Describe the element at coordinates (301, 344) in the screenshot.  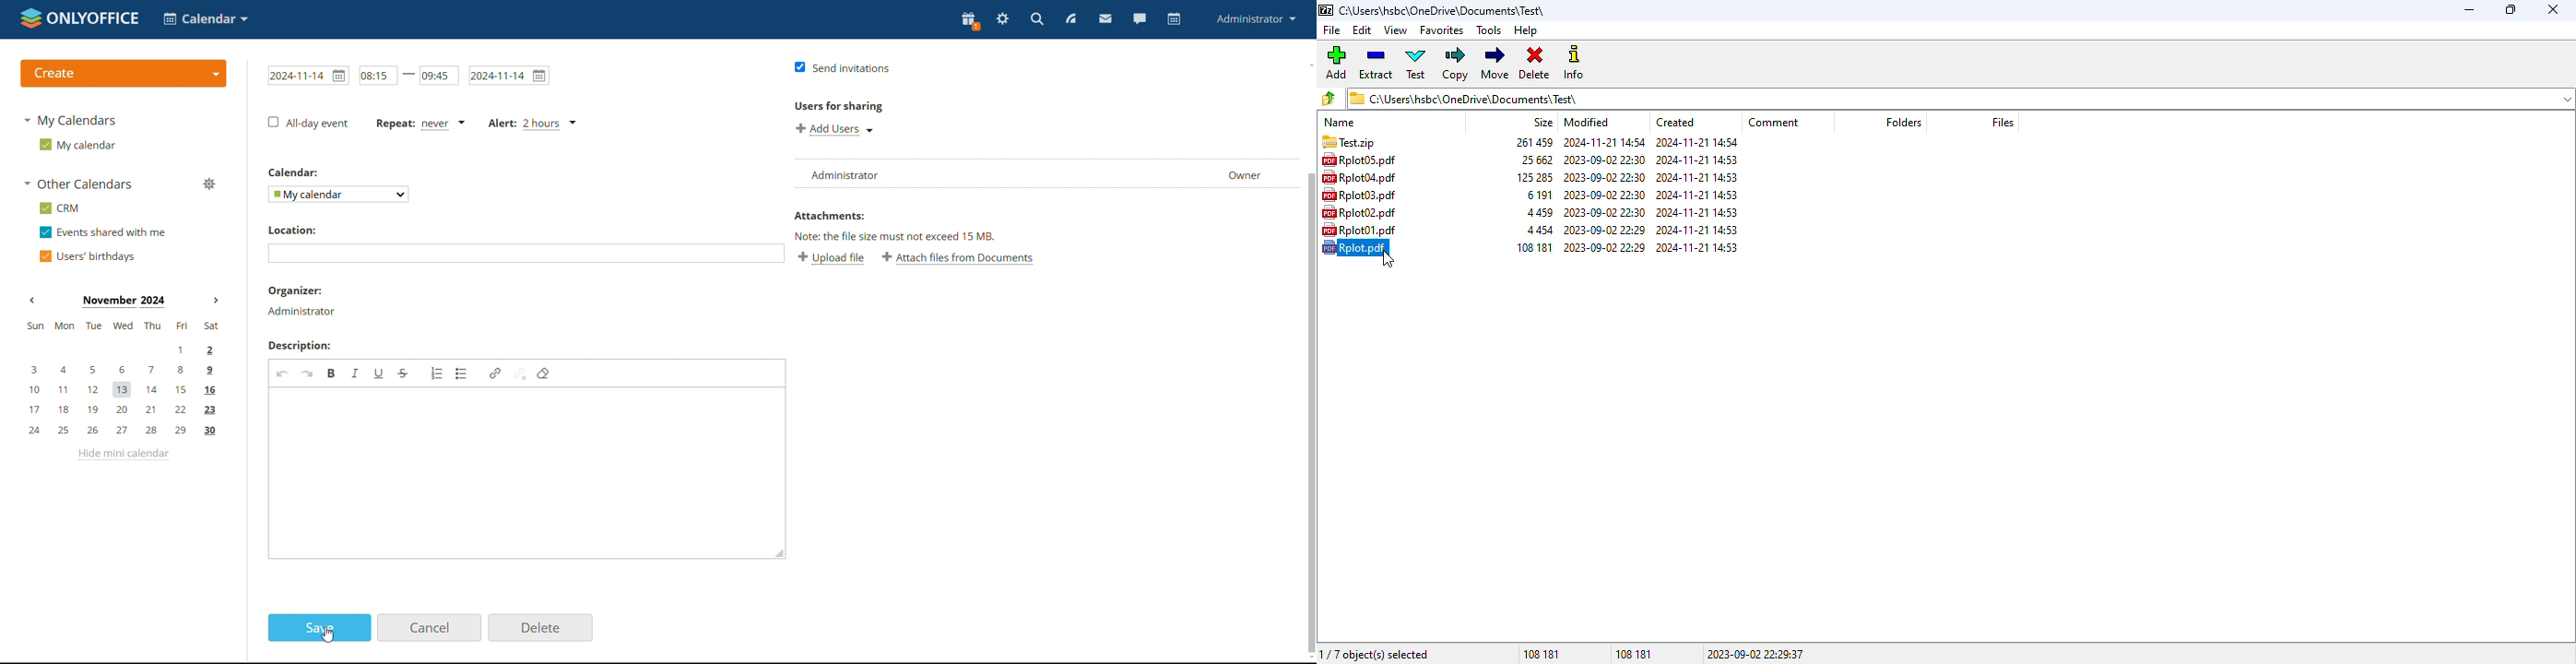
I see `description label` at that location.